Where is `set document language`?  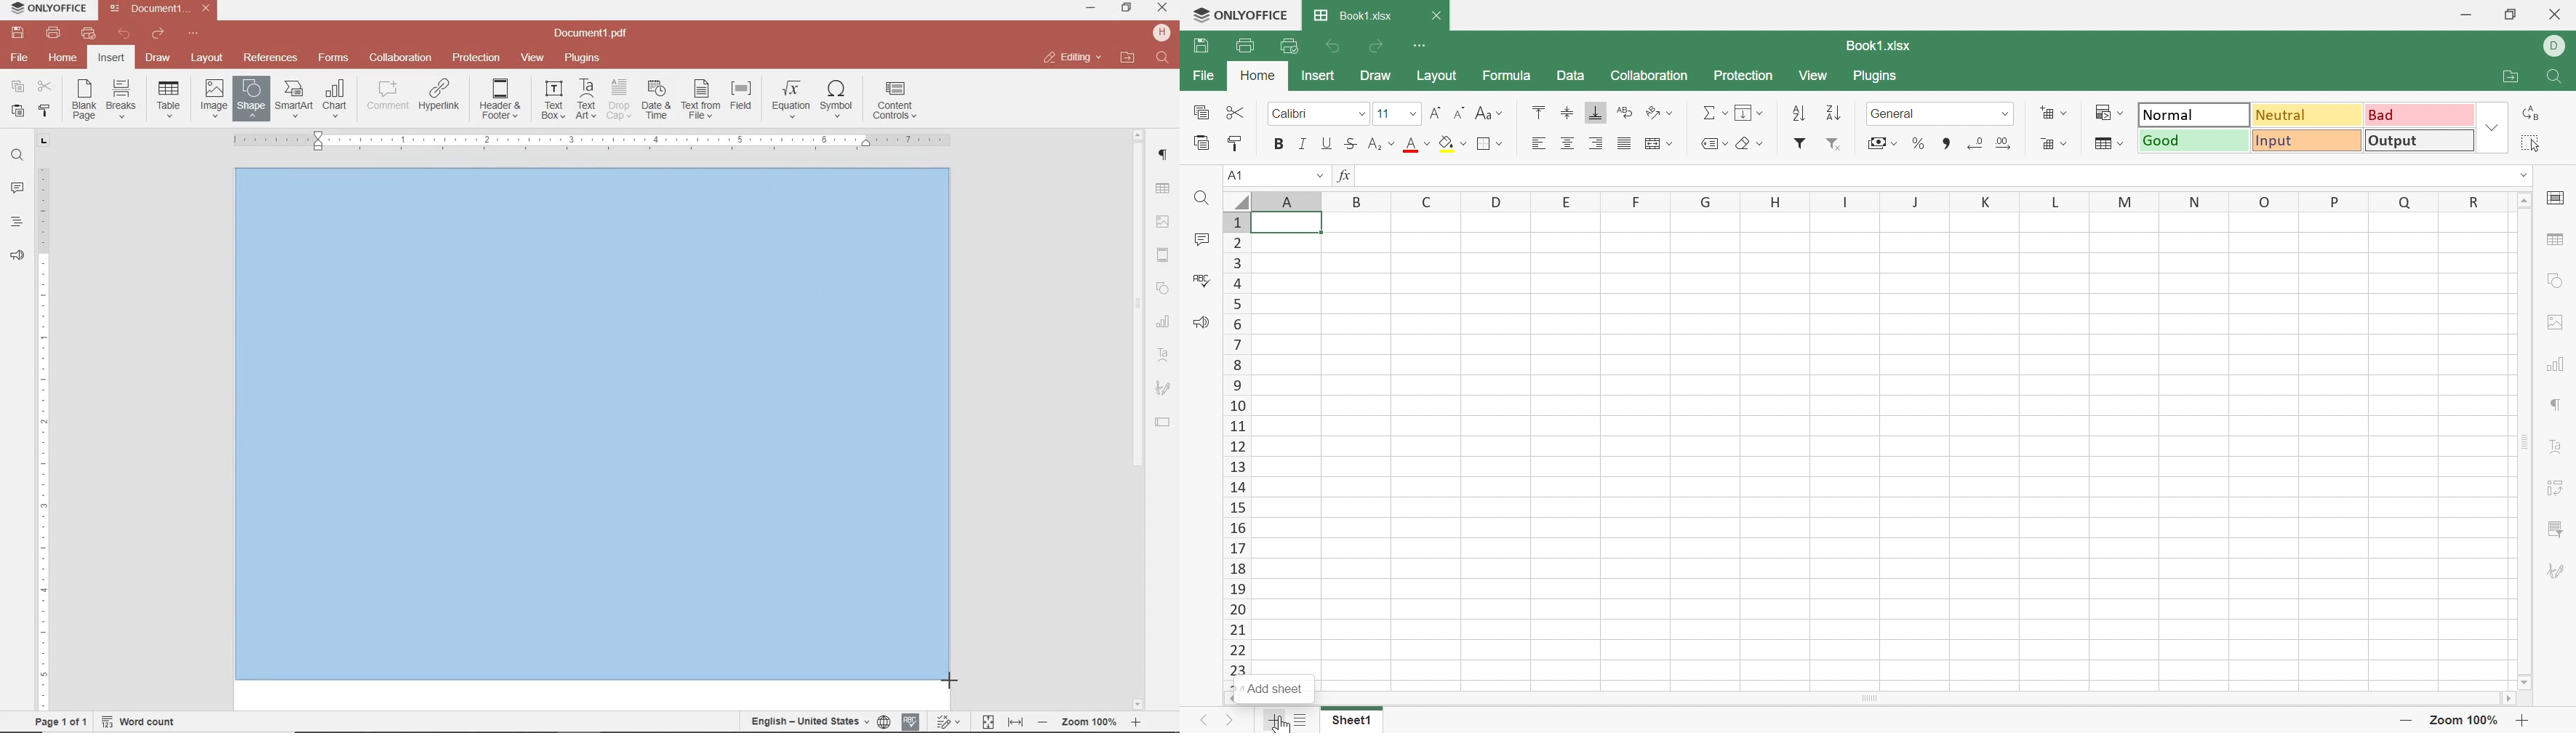 set document language is located at coordinates (819, 721).